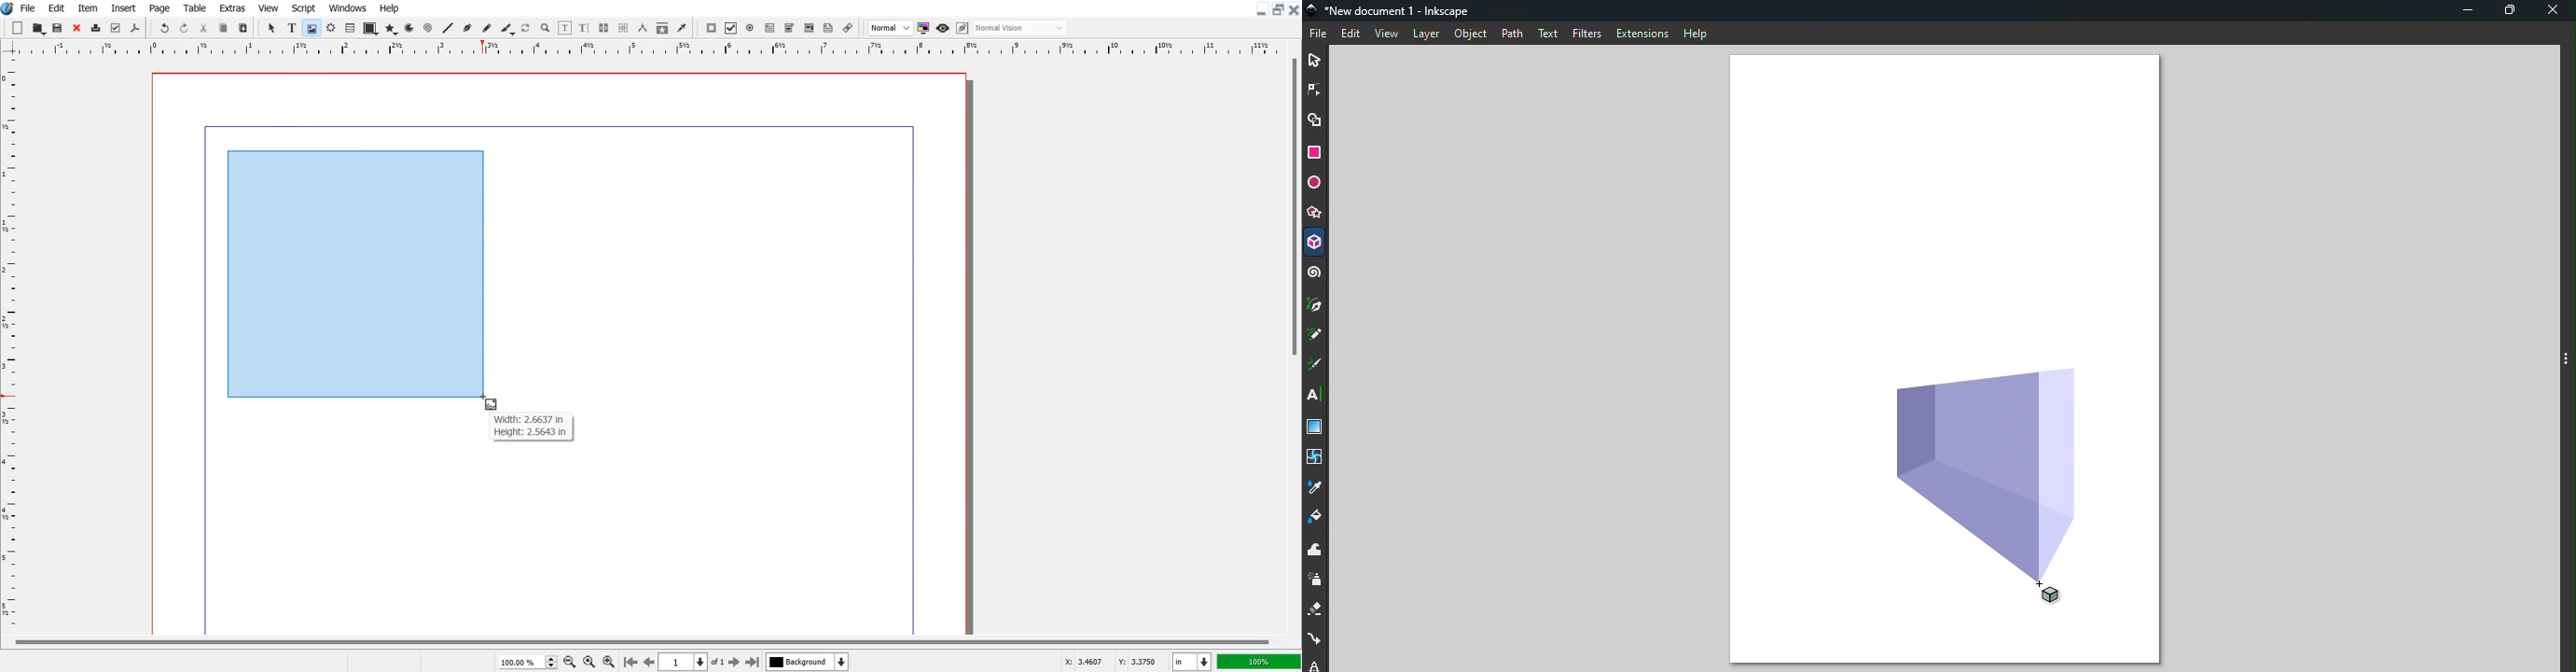 The width and height of the screenshot is (2576, 672). Describe the element at coordinates (610, 660) in the screenshot. I see `Zoom In` at that location.